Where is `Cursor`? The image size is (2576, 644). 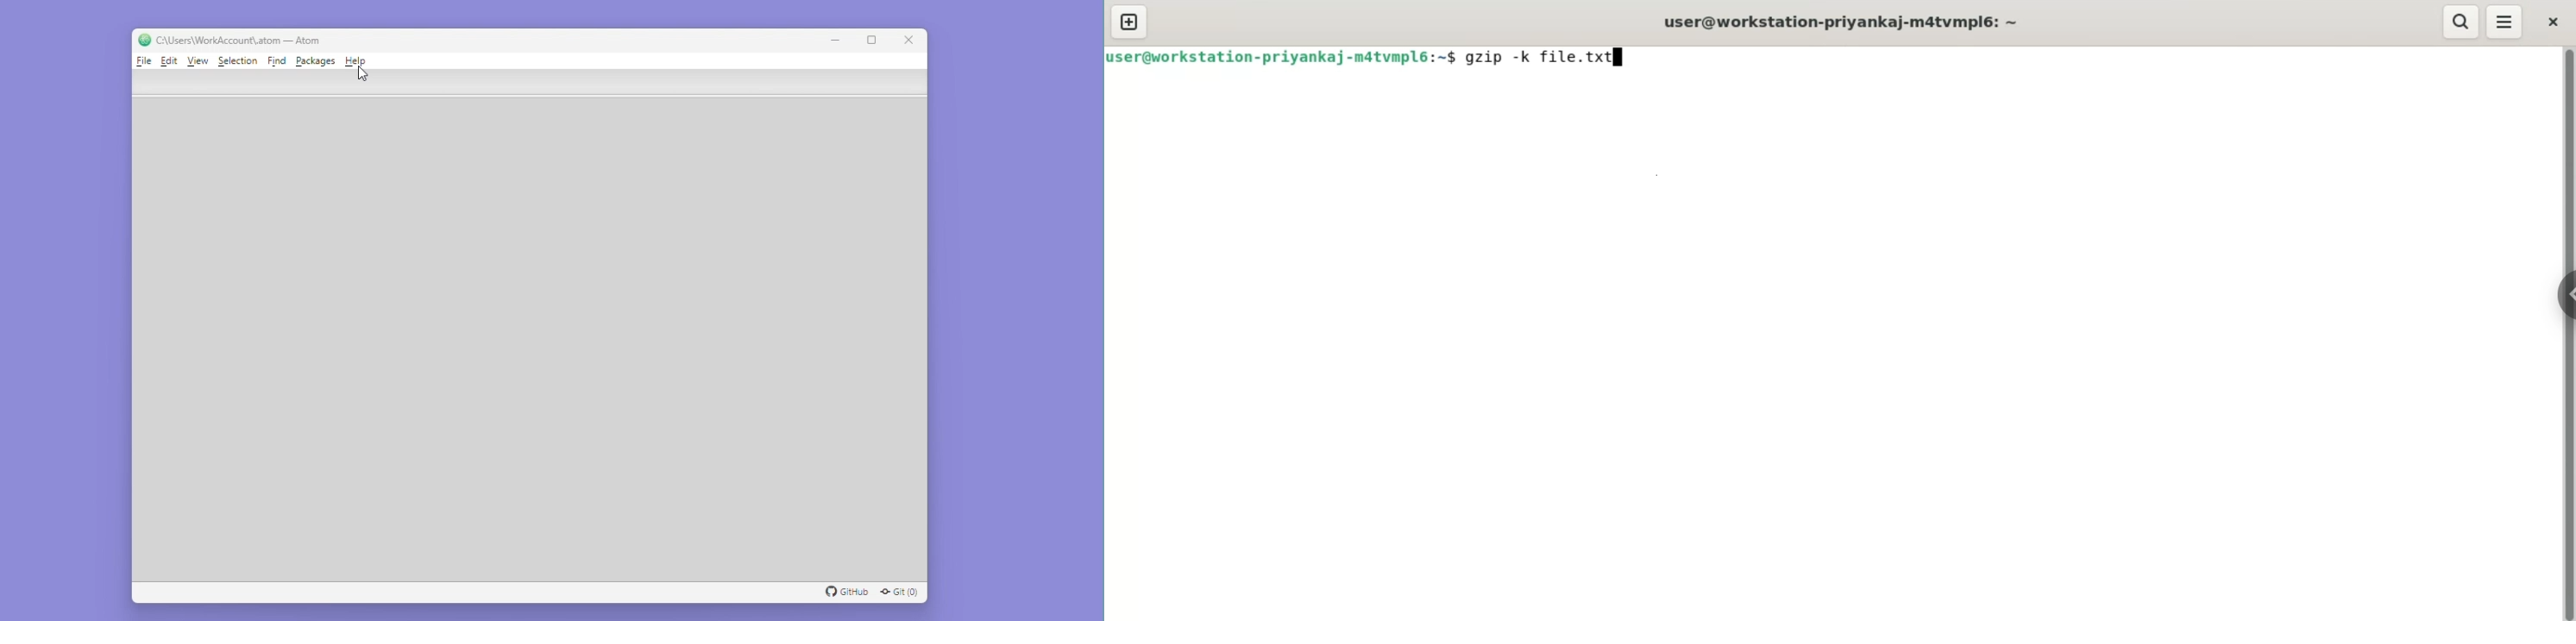
Cursor is located at coordinates (361, 72).